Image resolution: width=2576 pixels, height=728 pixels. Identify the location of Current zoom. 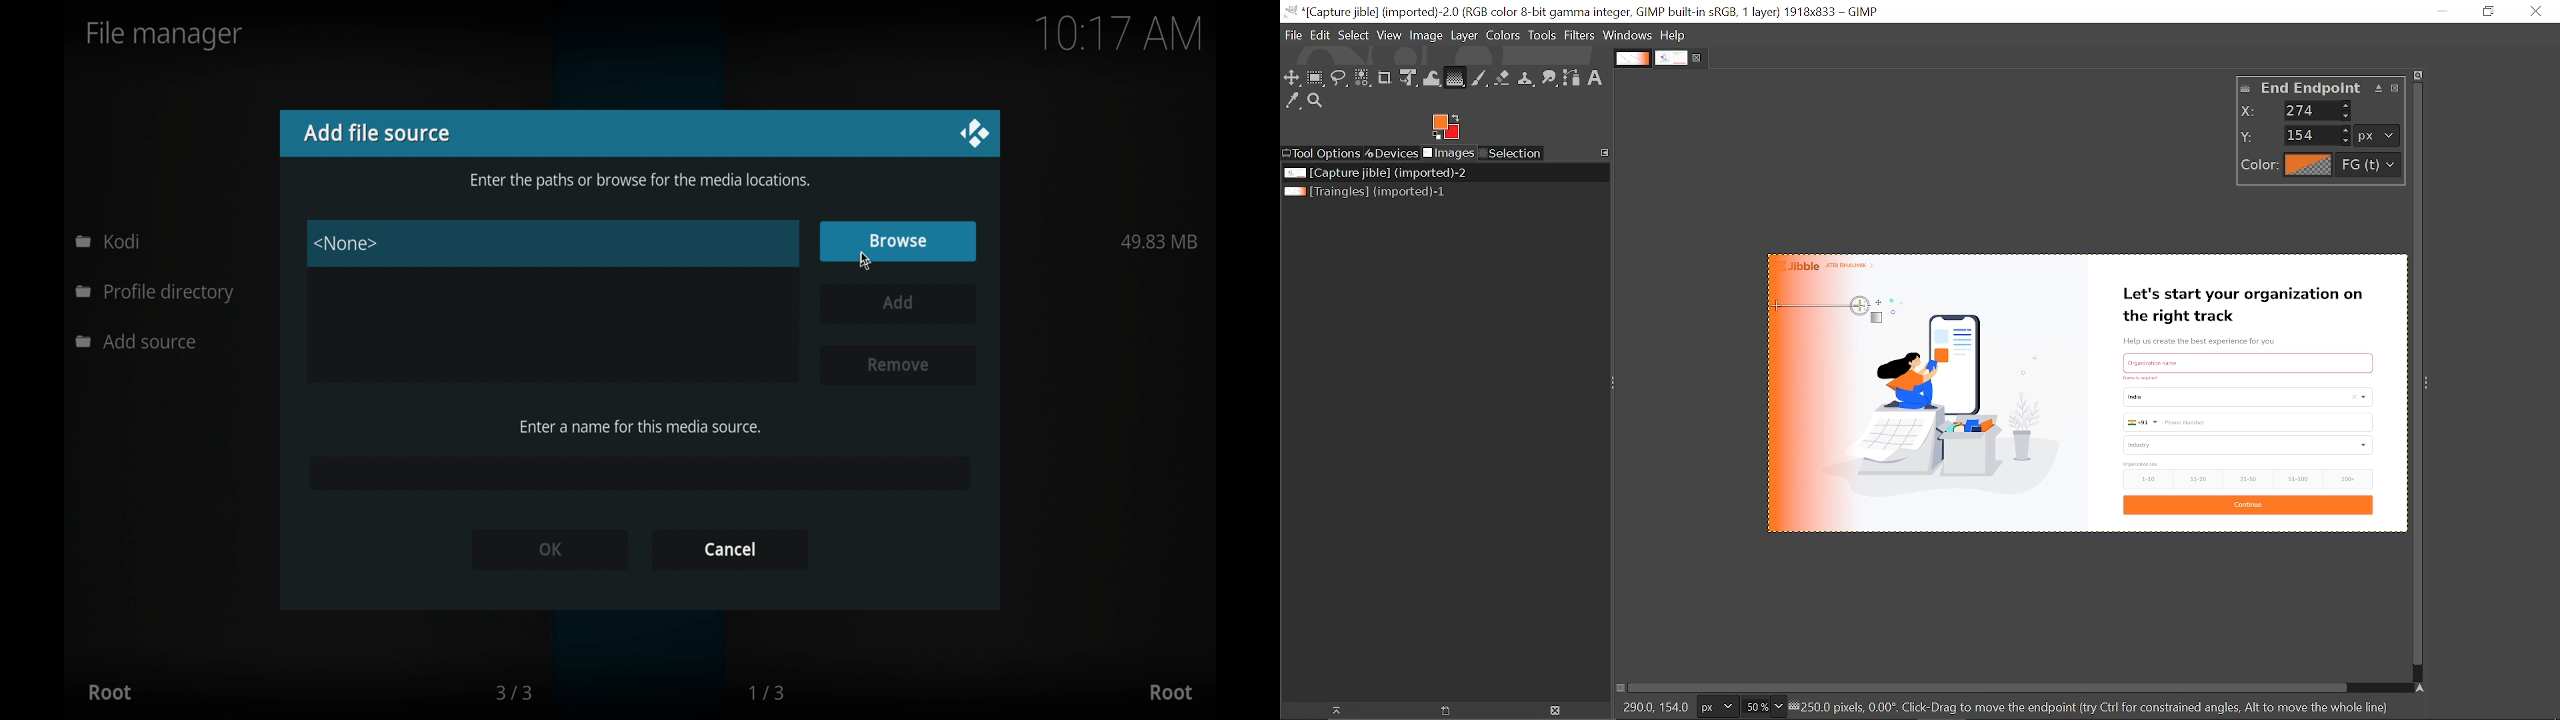
(1754, 708).